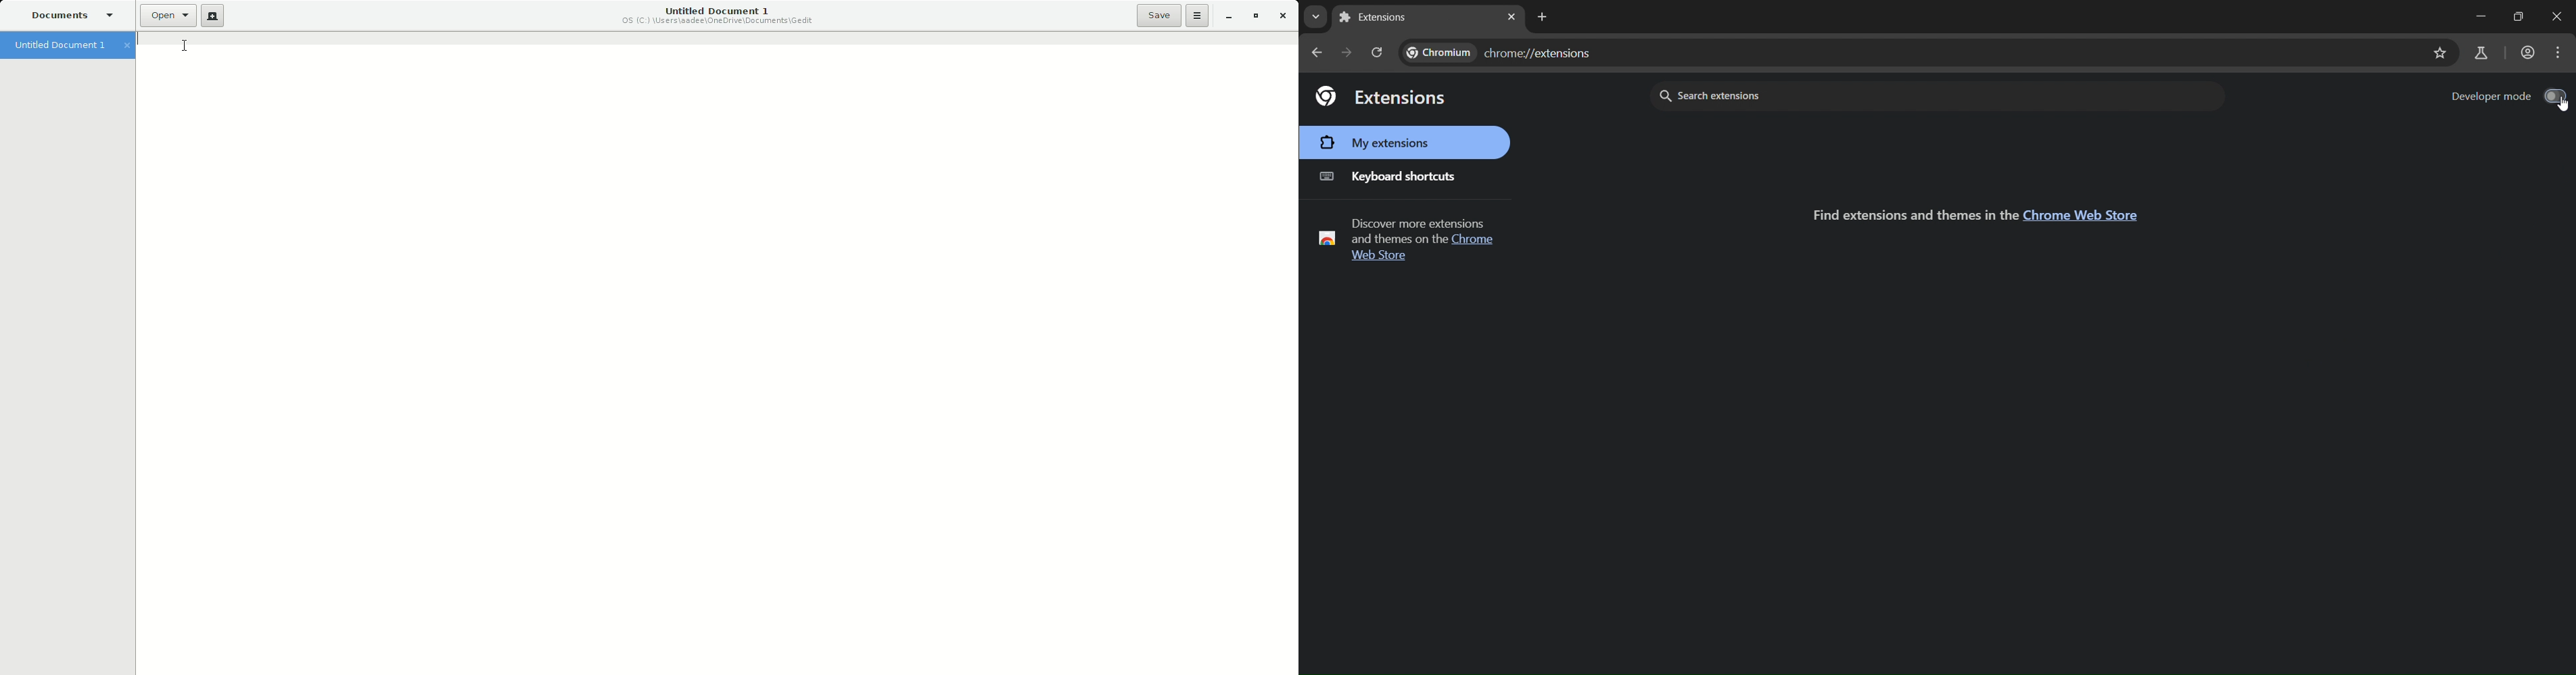 The image size is (2576, 700). What do you see at coordinates (1858, 95) in the screenshot?
I see `search extensions` at bounding box center [1858, 95].